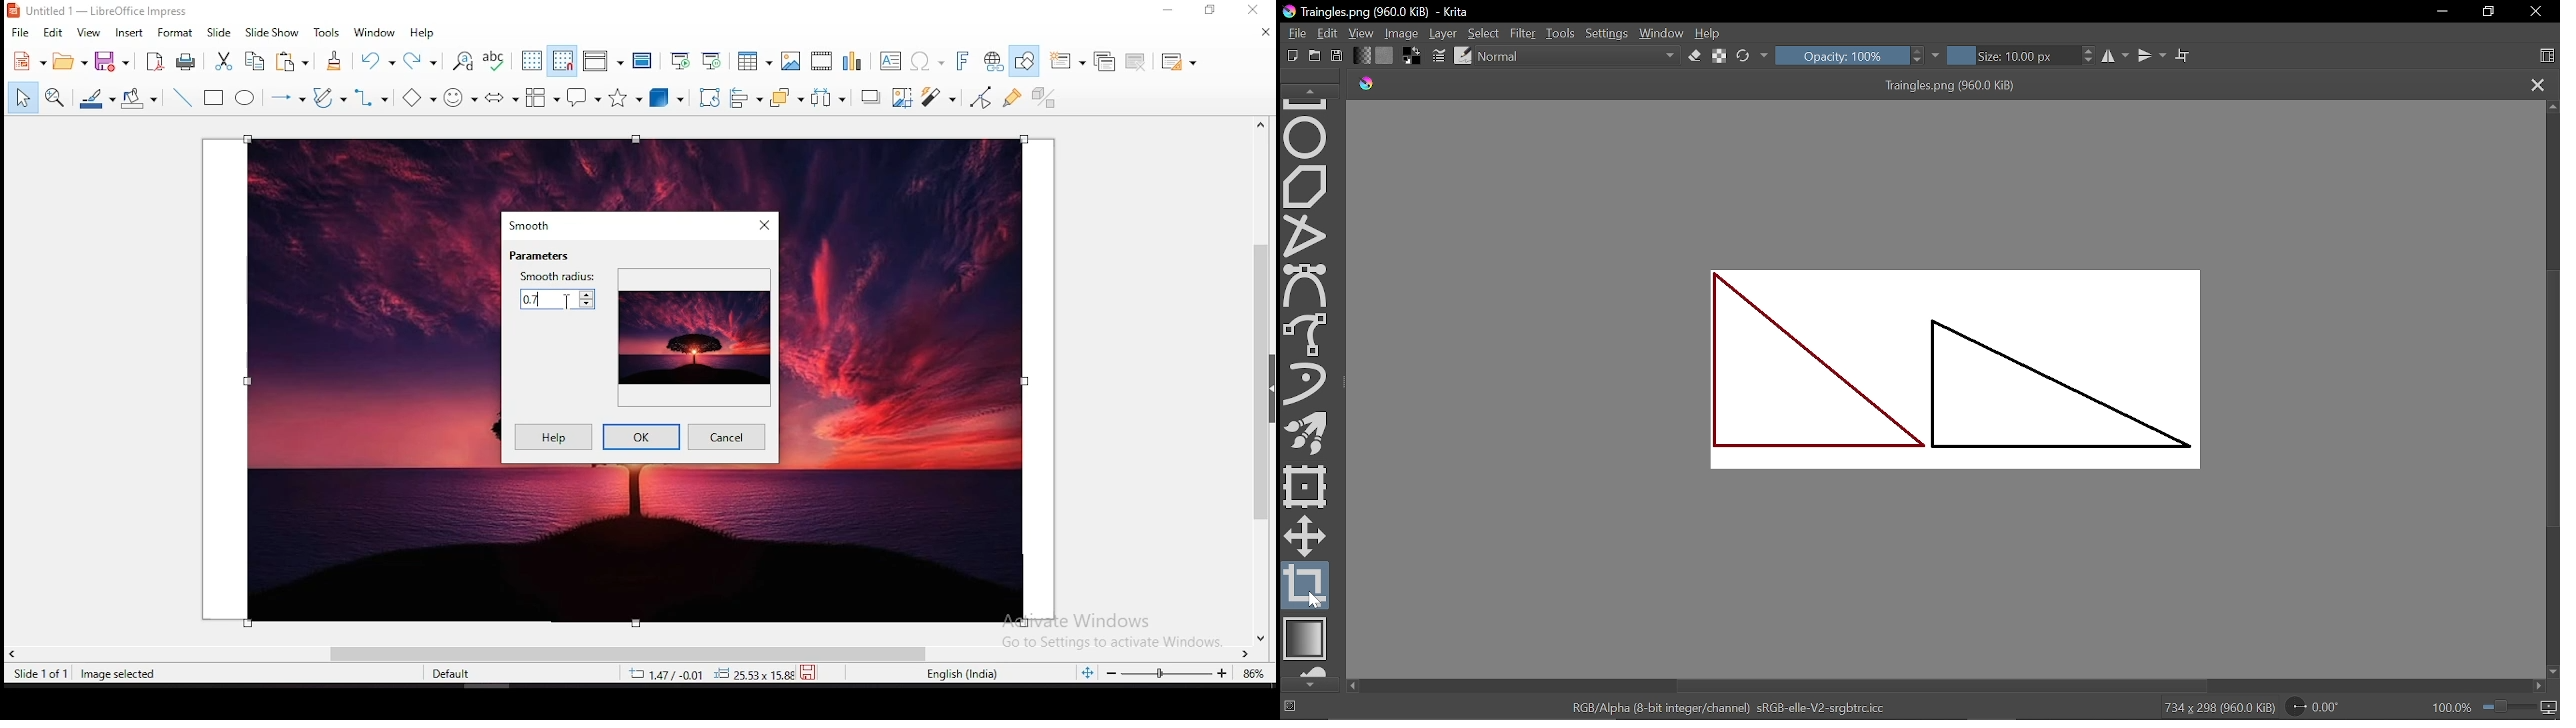 The width and height of the screenshot is (2576, 728). I want to click on Settings, so click(1607, 34).